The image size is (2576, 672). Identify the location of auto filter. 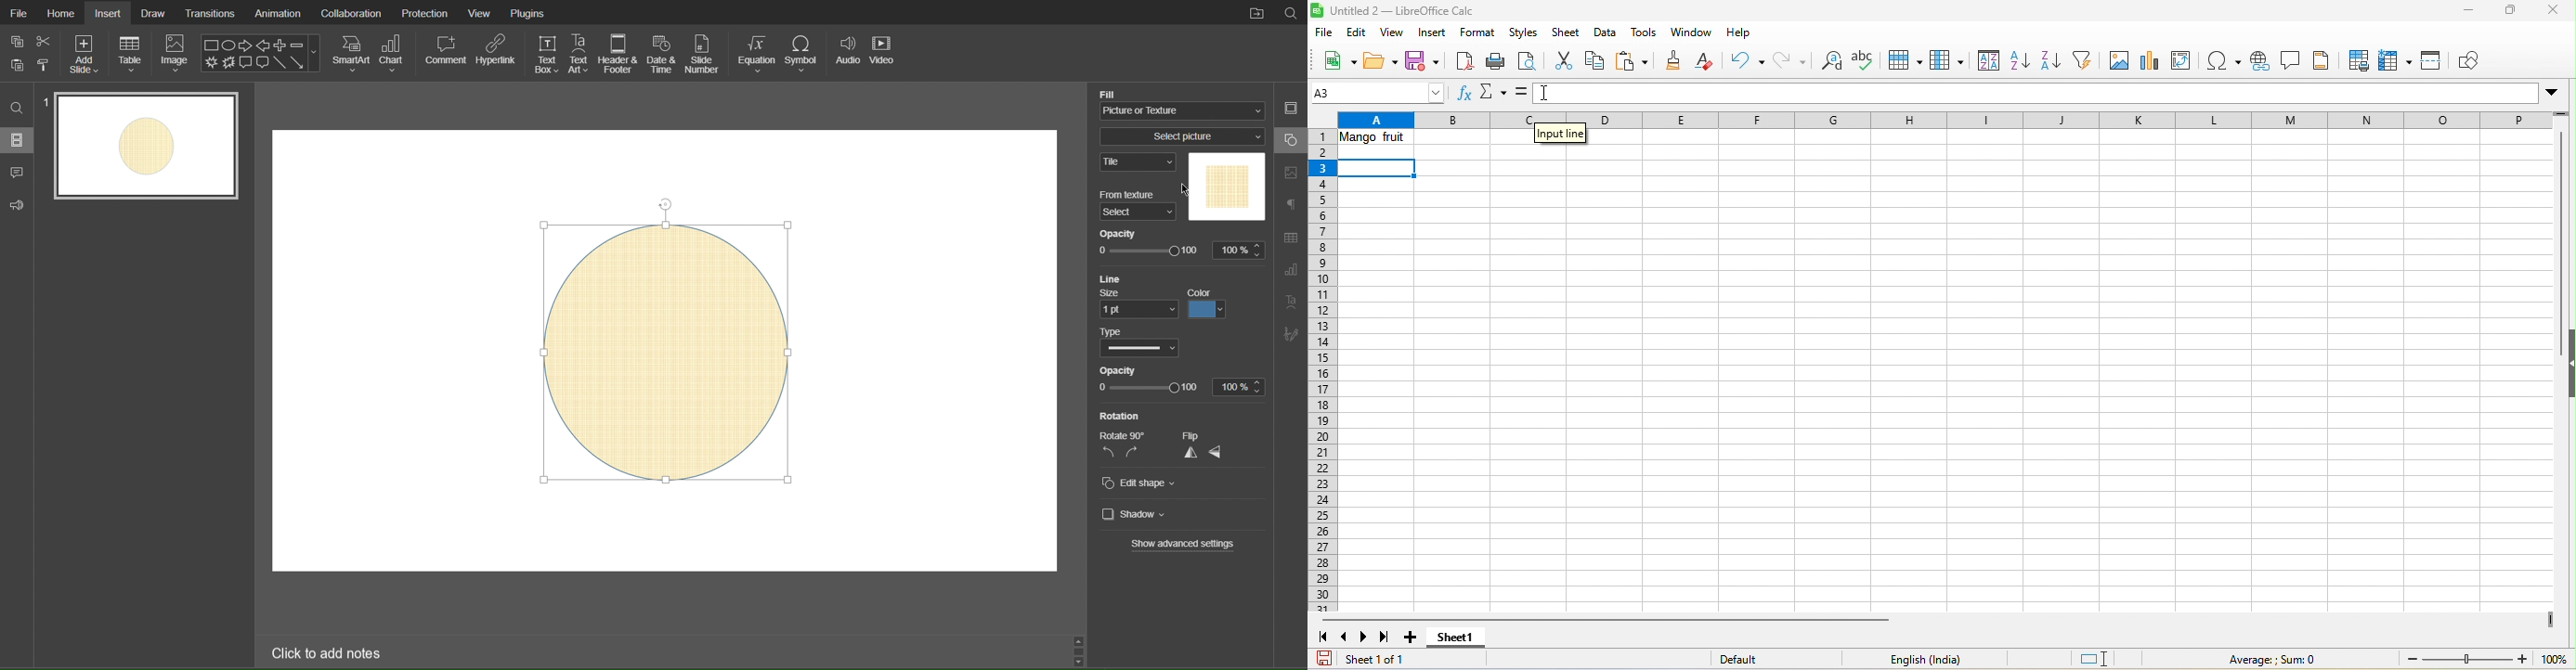
(2085, 62).